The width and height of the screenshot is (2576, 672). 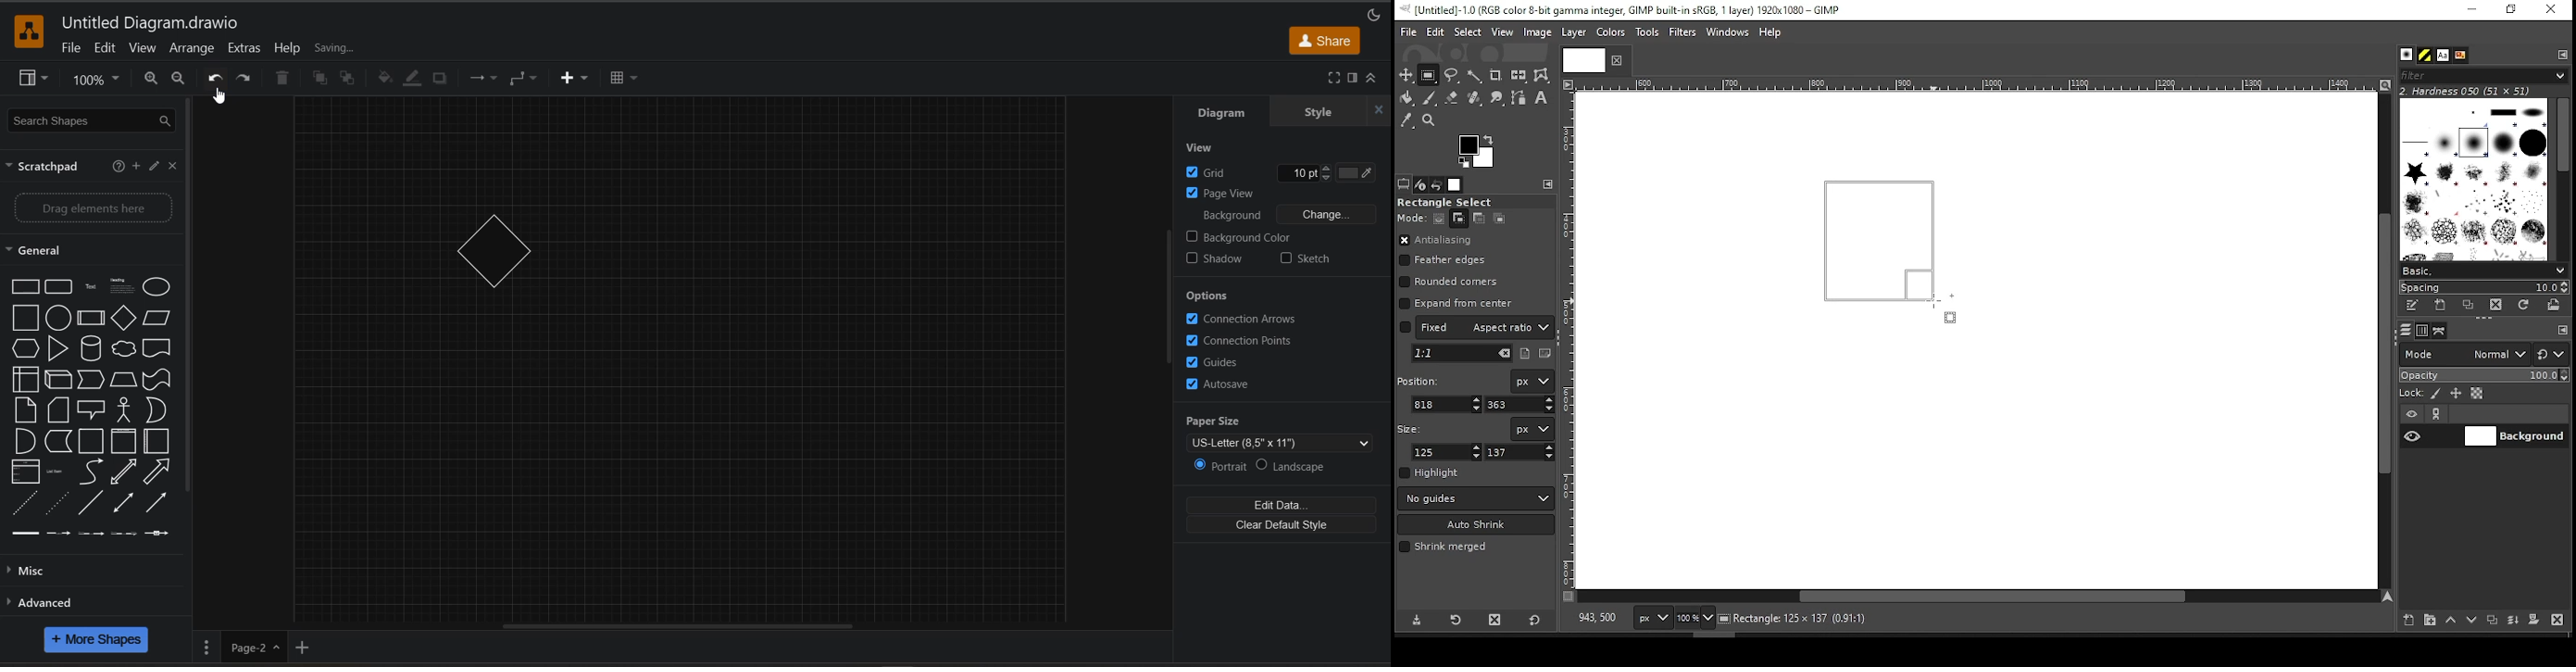 What do you see at coordinates (1447, 404) in the screenshot?
I see `x` at bounding box center [1447, 404].